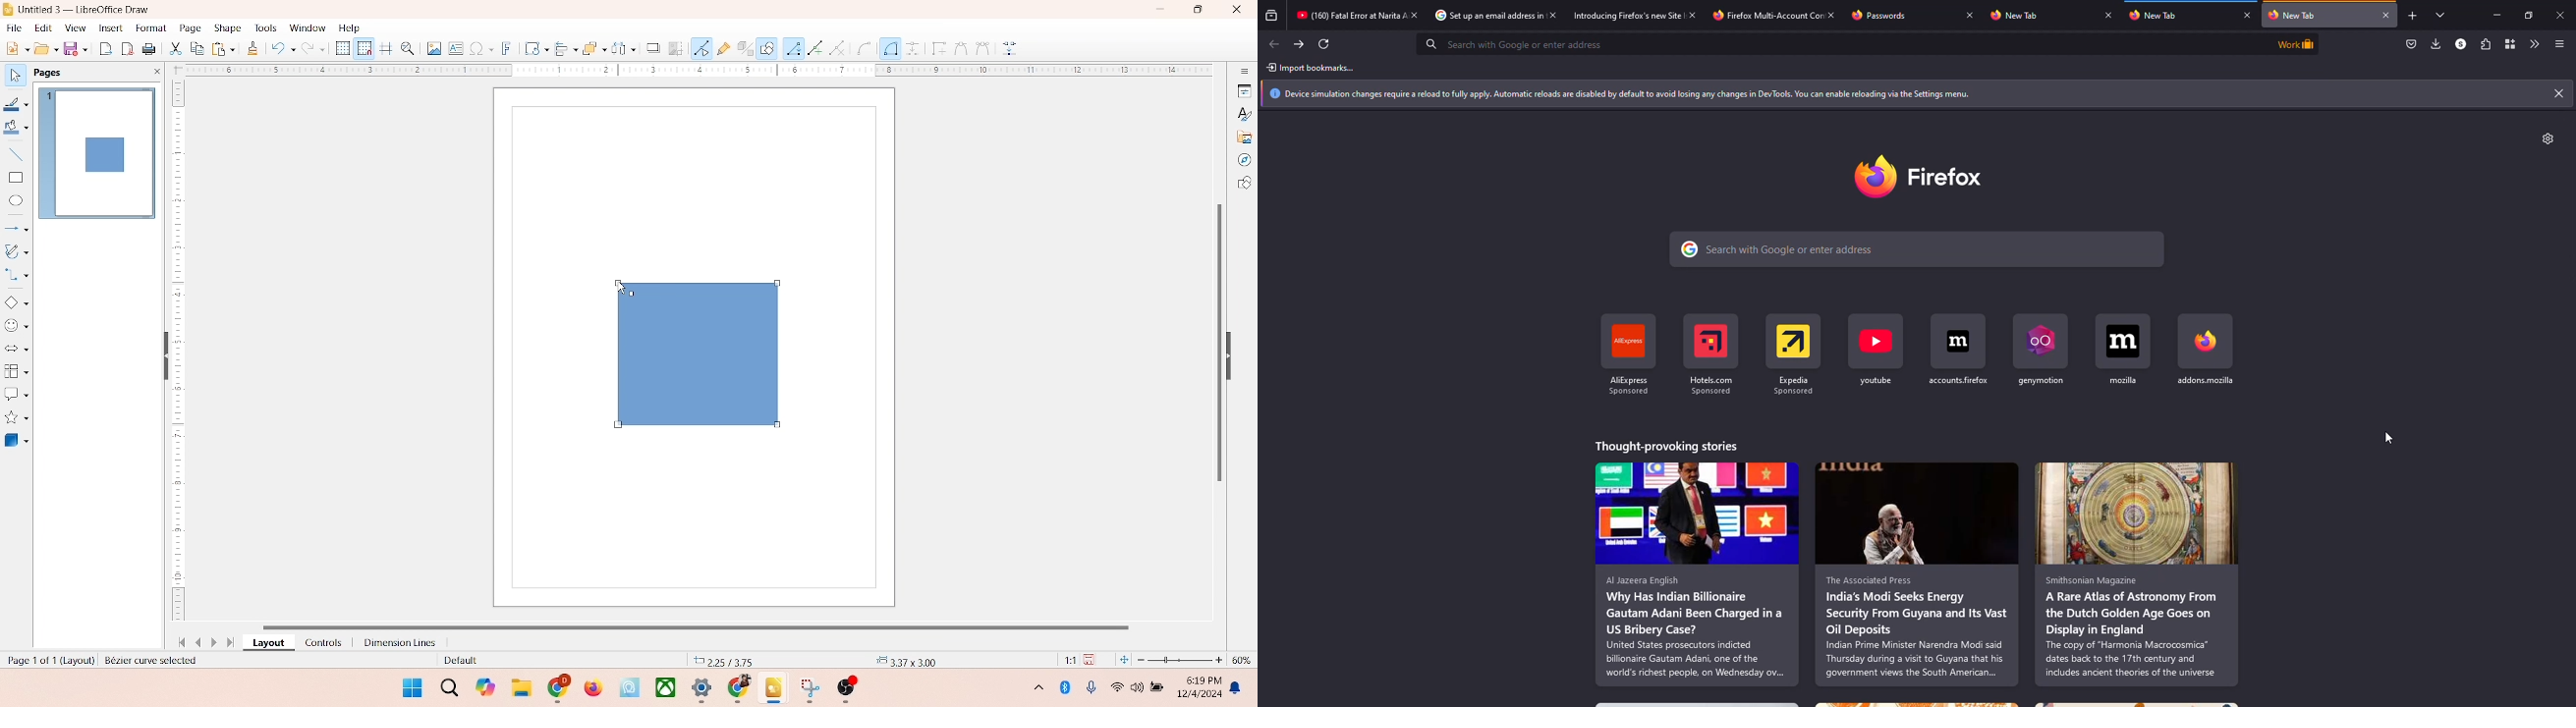 The height and width of the screenshot is (728, 2576). What do you see at coordinates (708, 689) in the screenshot?
I see `applications` at bounding box center [708, 689].